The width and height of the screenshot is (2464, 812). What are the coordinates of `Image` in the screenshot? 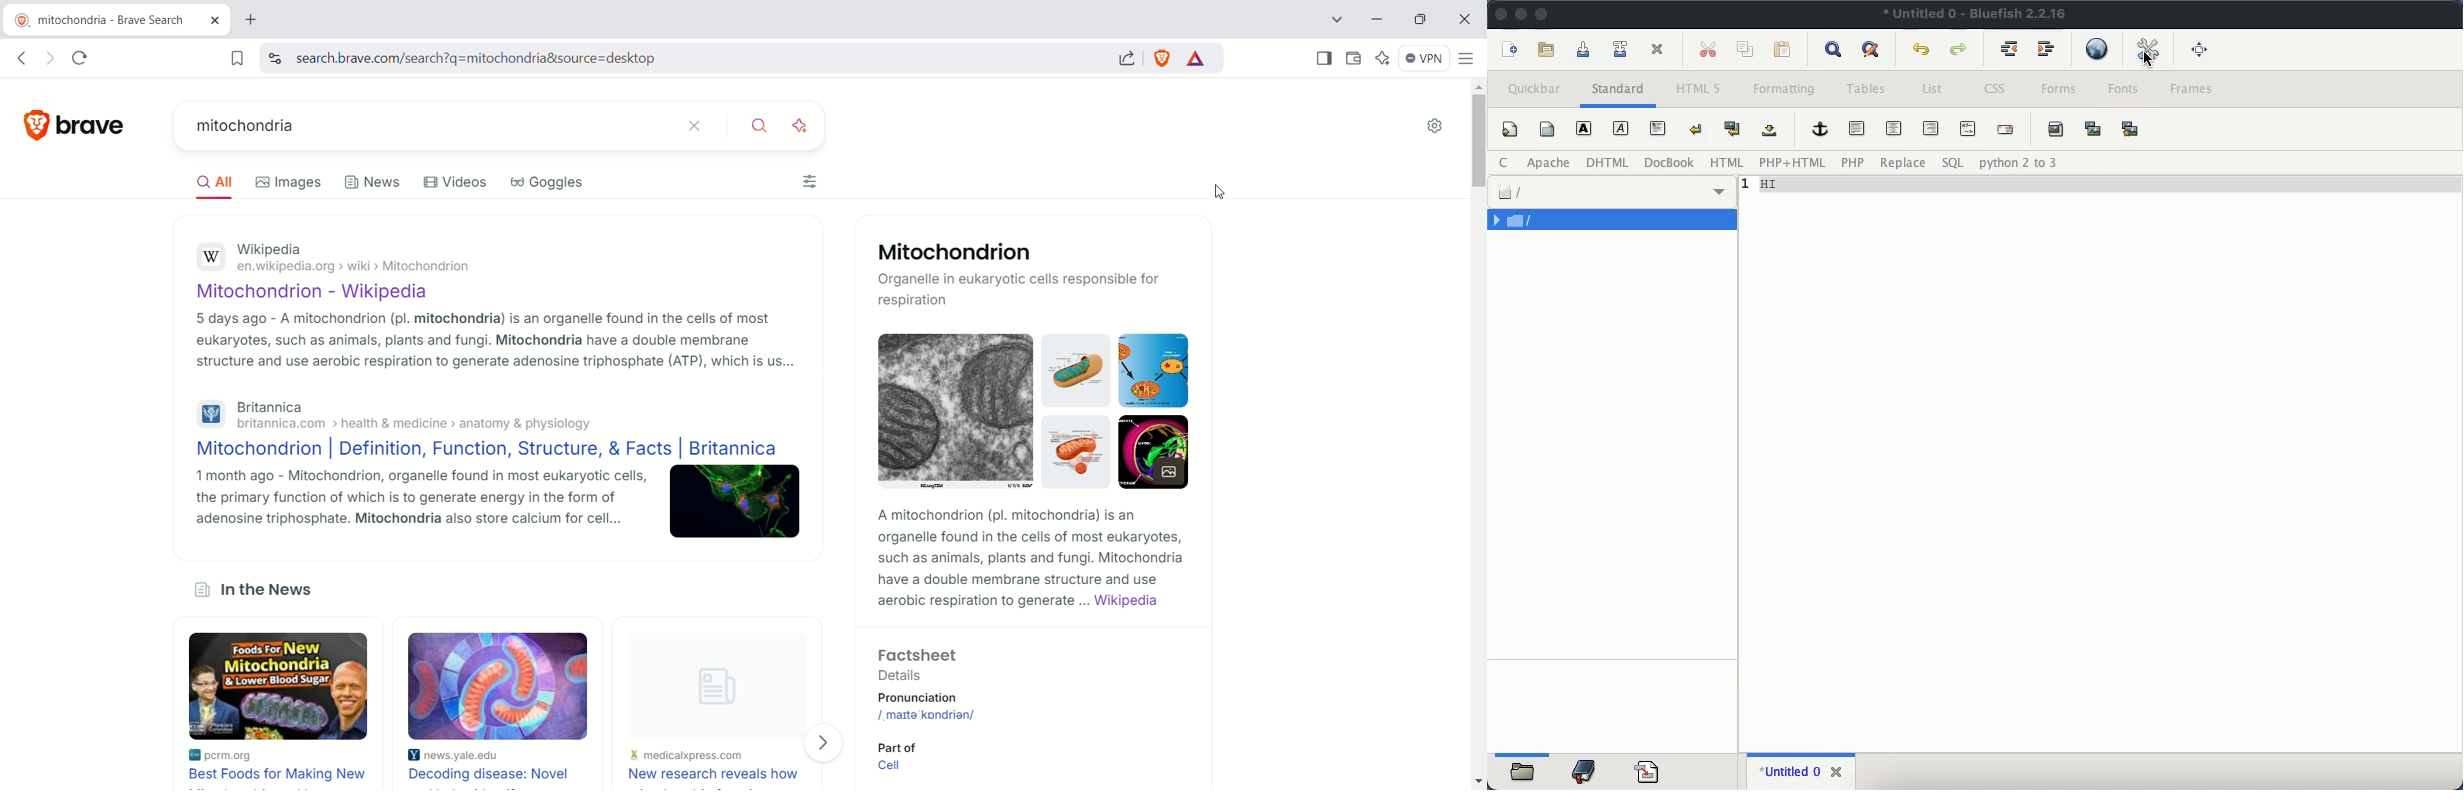 It's located at (733, 501).